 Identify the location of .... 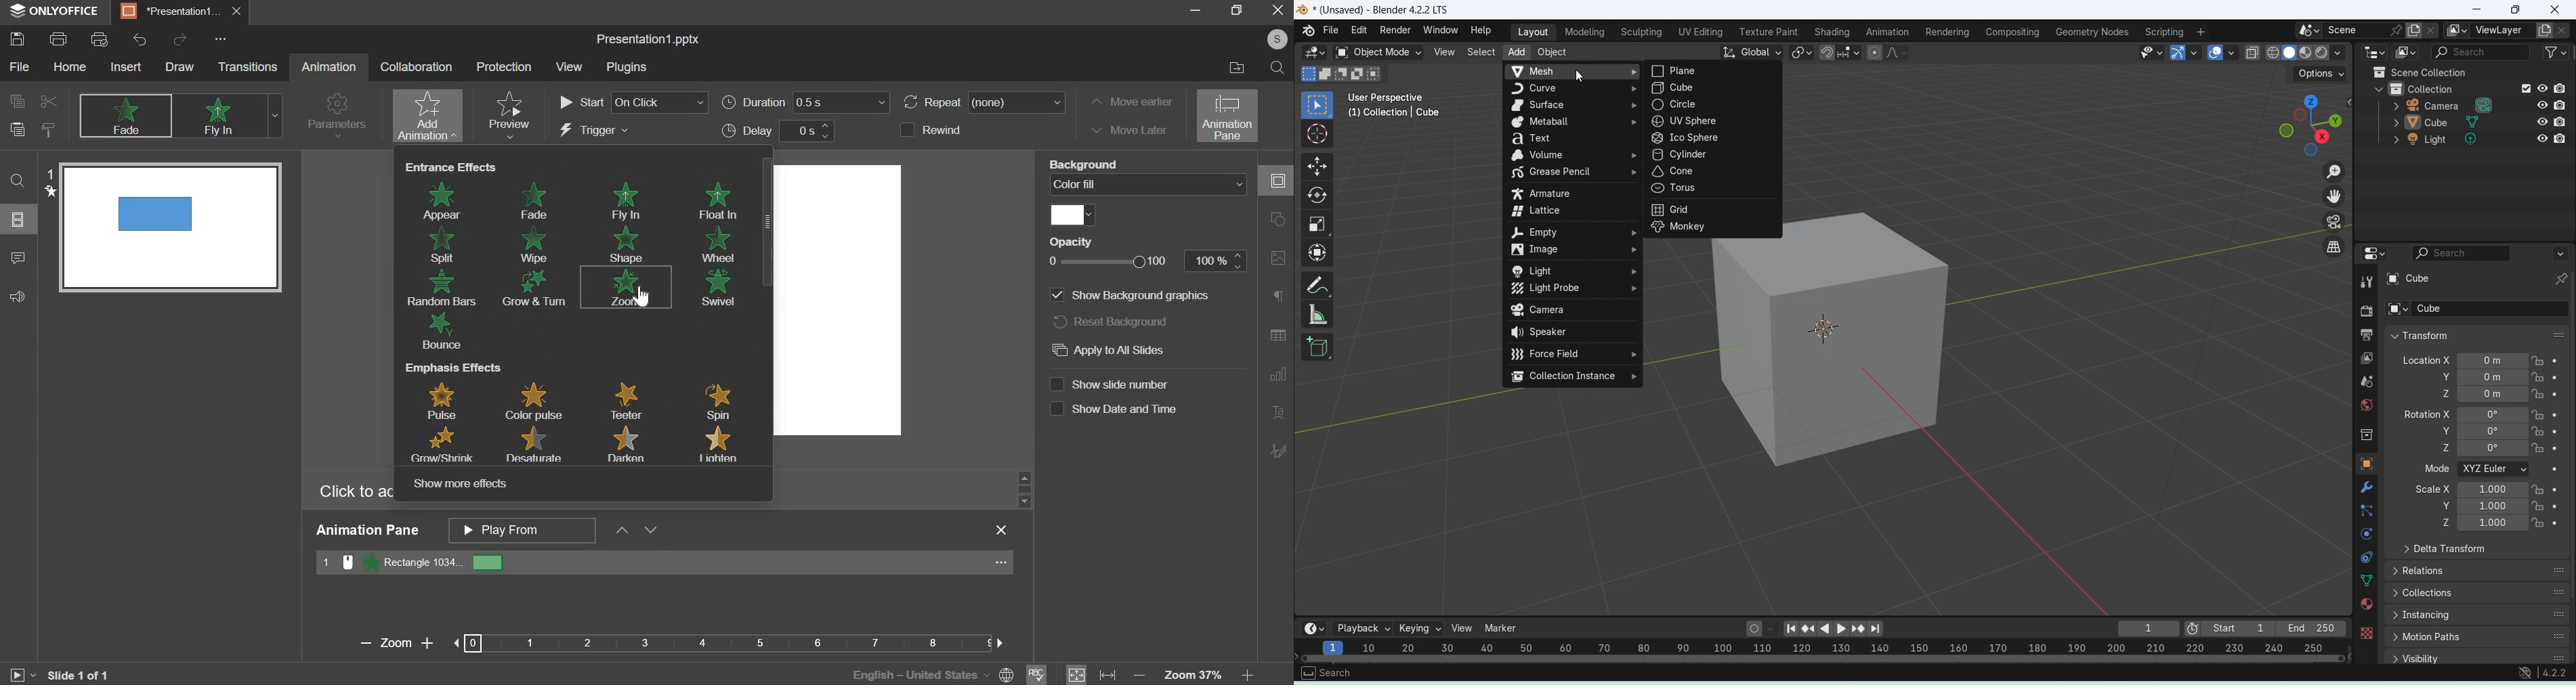
(1002, 564).